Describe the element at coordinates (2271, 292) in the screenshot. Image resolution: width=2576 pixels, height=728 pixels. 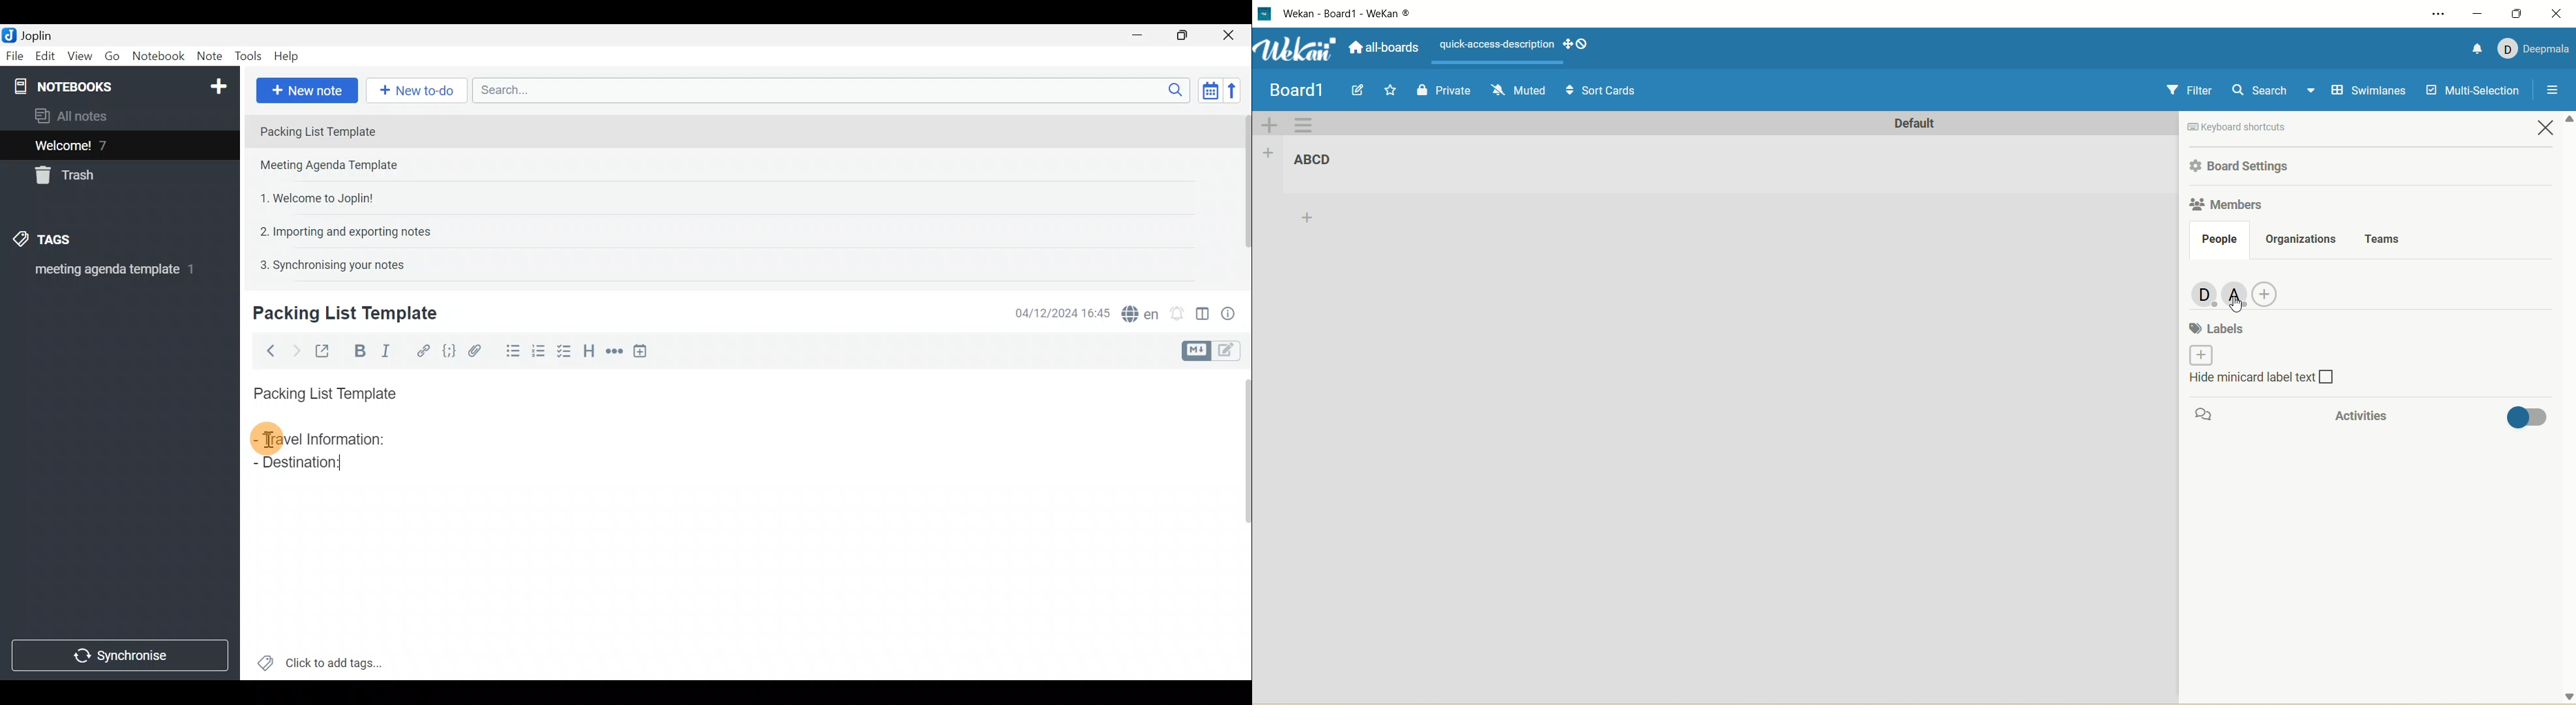
I see `add member` at that location.